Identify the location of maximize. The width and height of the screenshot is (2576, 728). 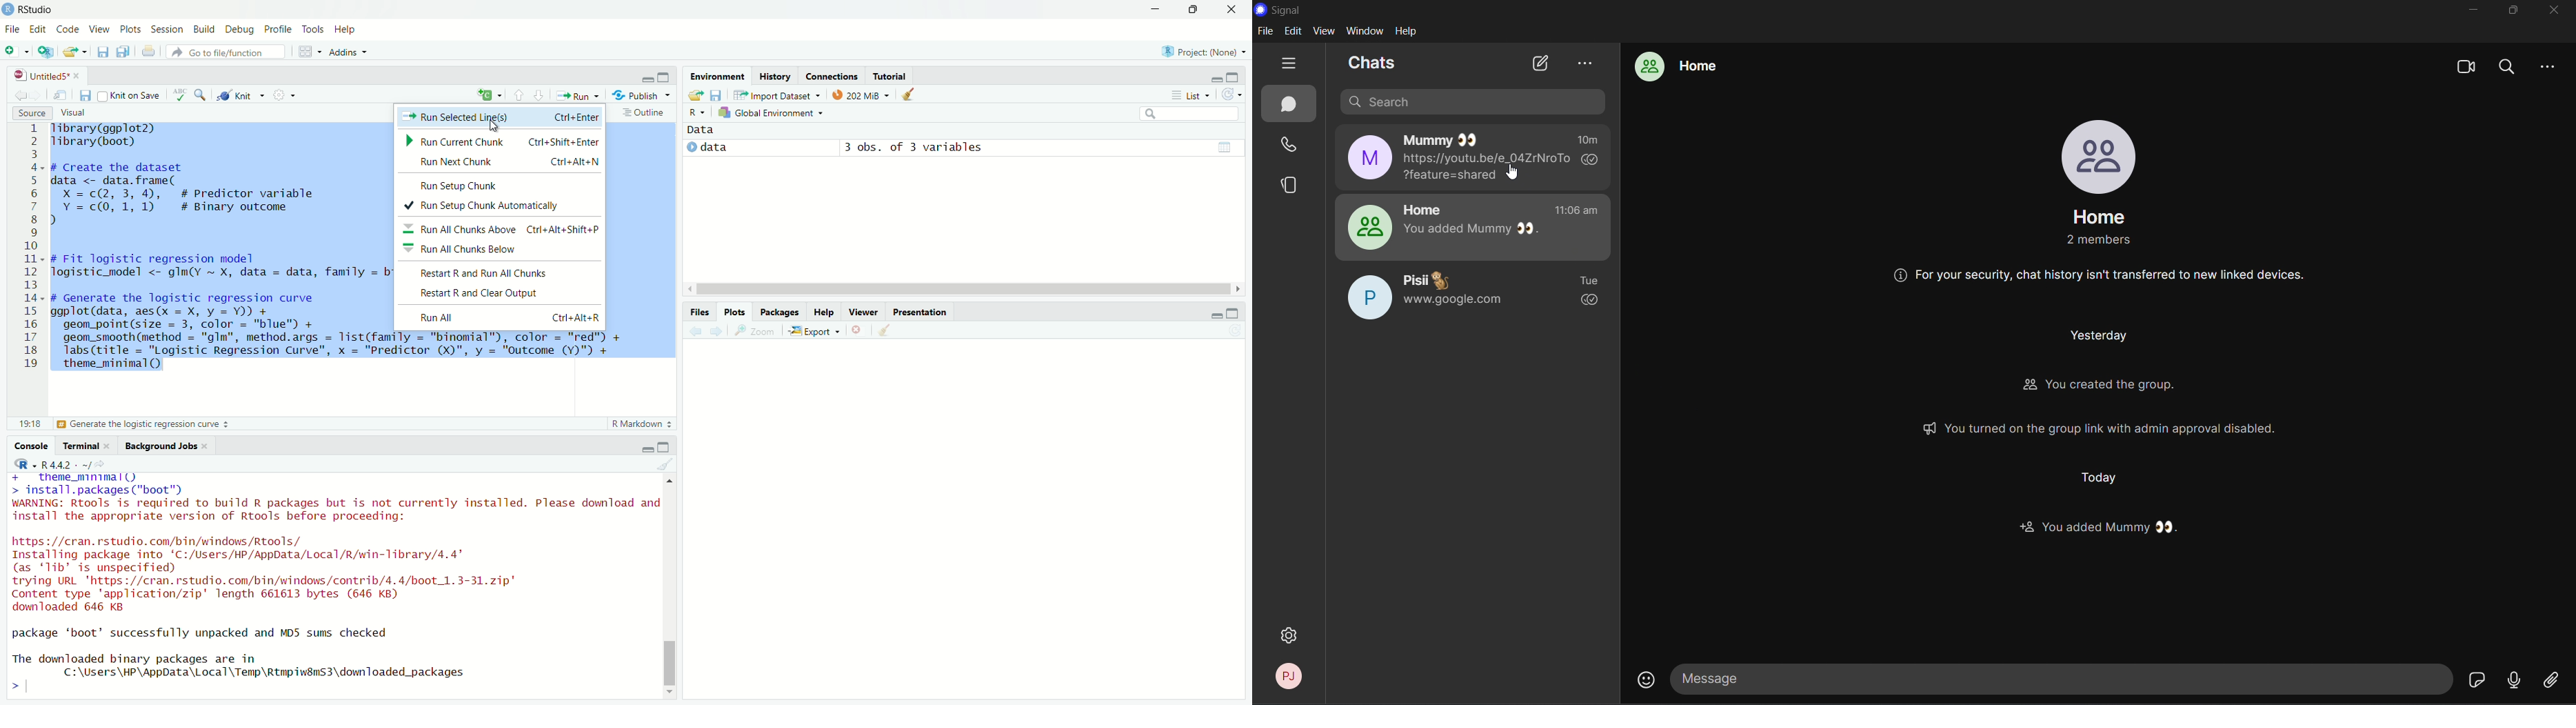
(1233, 313).